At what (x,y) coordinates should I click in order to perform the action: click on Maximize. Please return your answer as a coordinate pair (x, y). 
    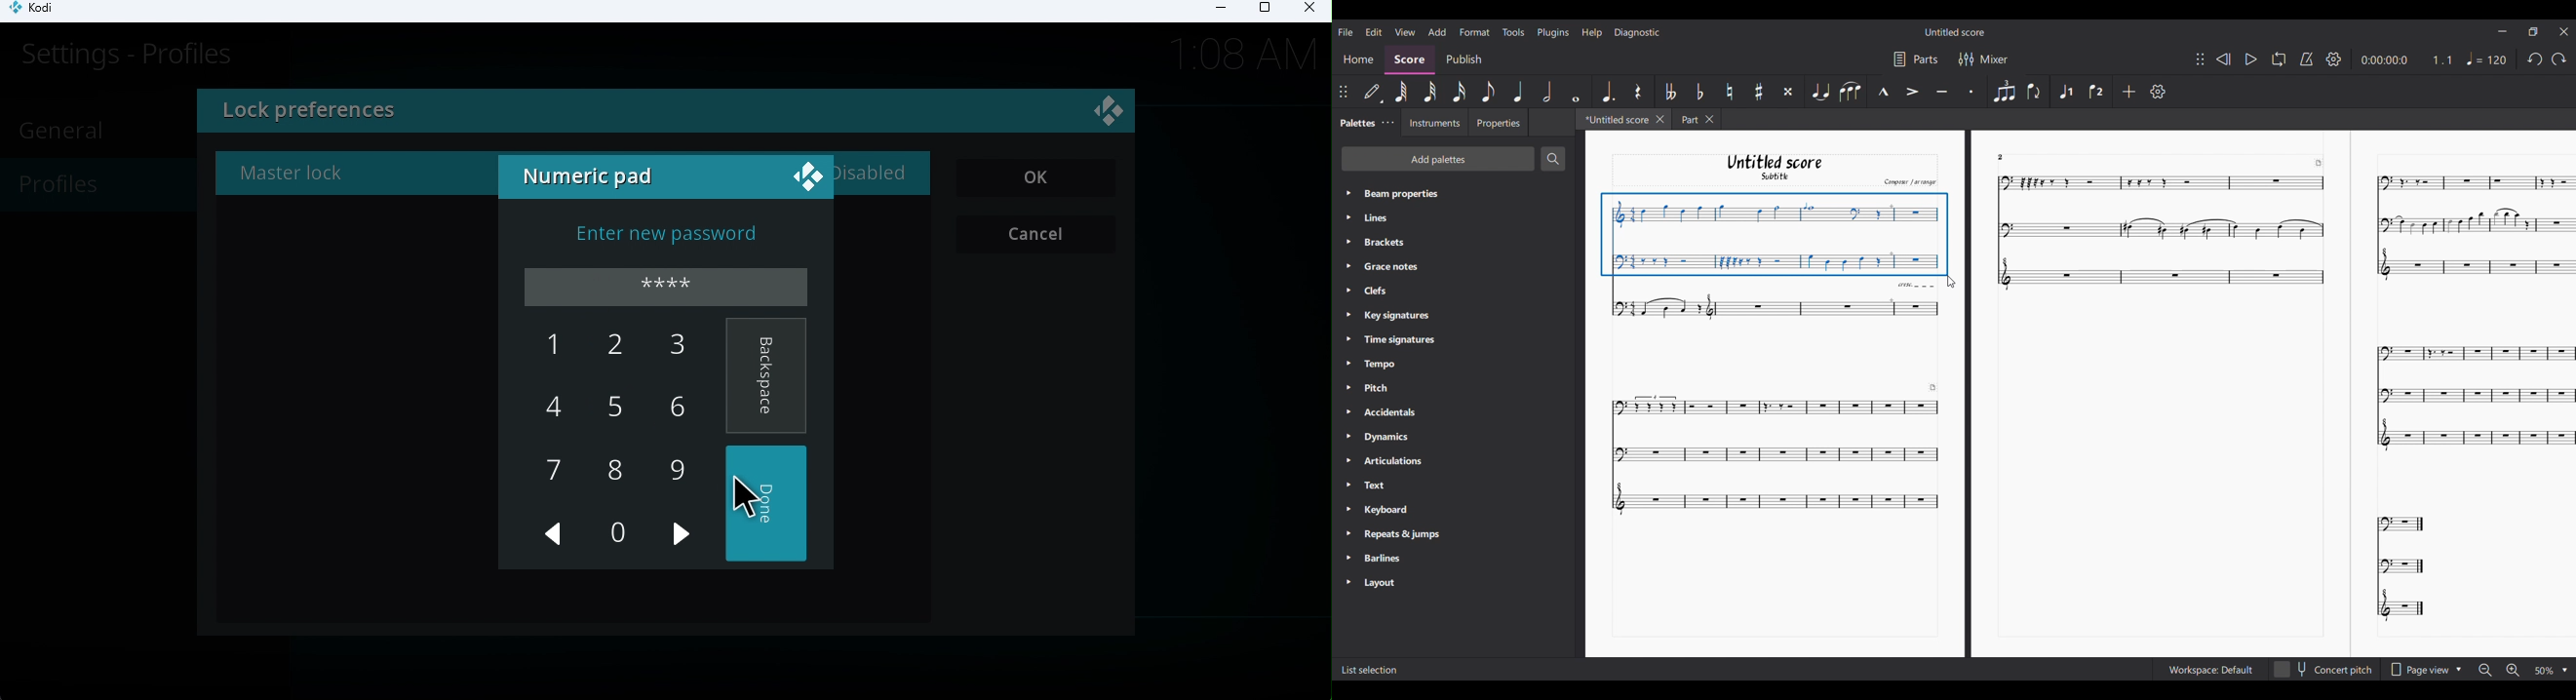
    Looking at the image, I should click on (2534, 33).